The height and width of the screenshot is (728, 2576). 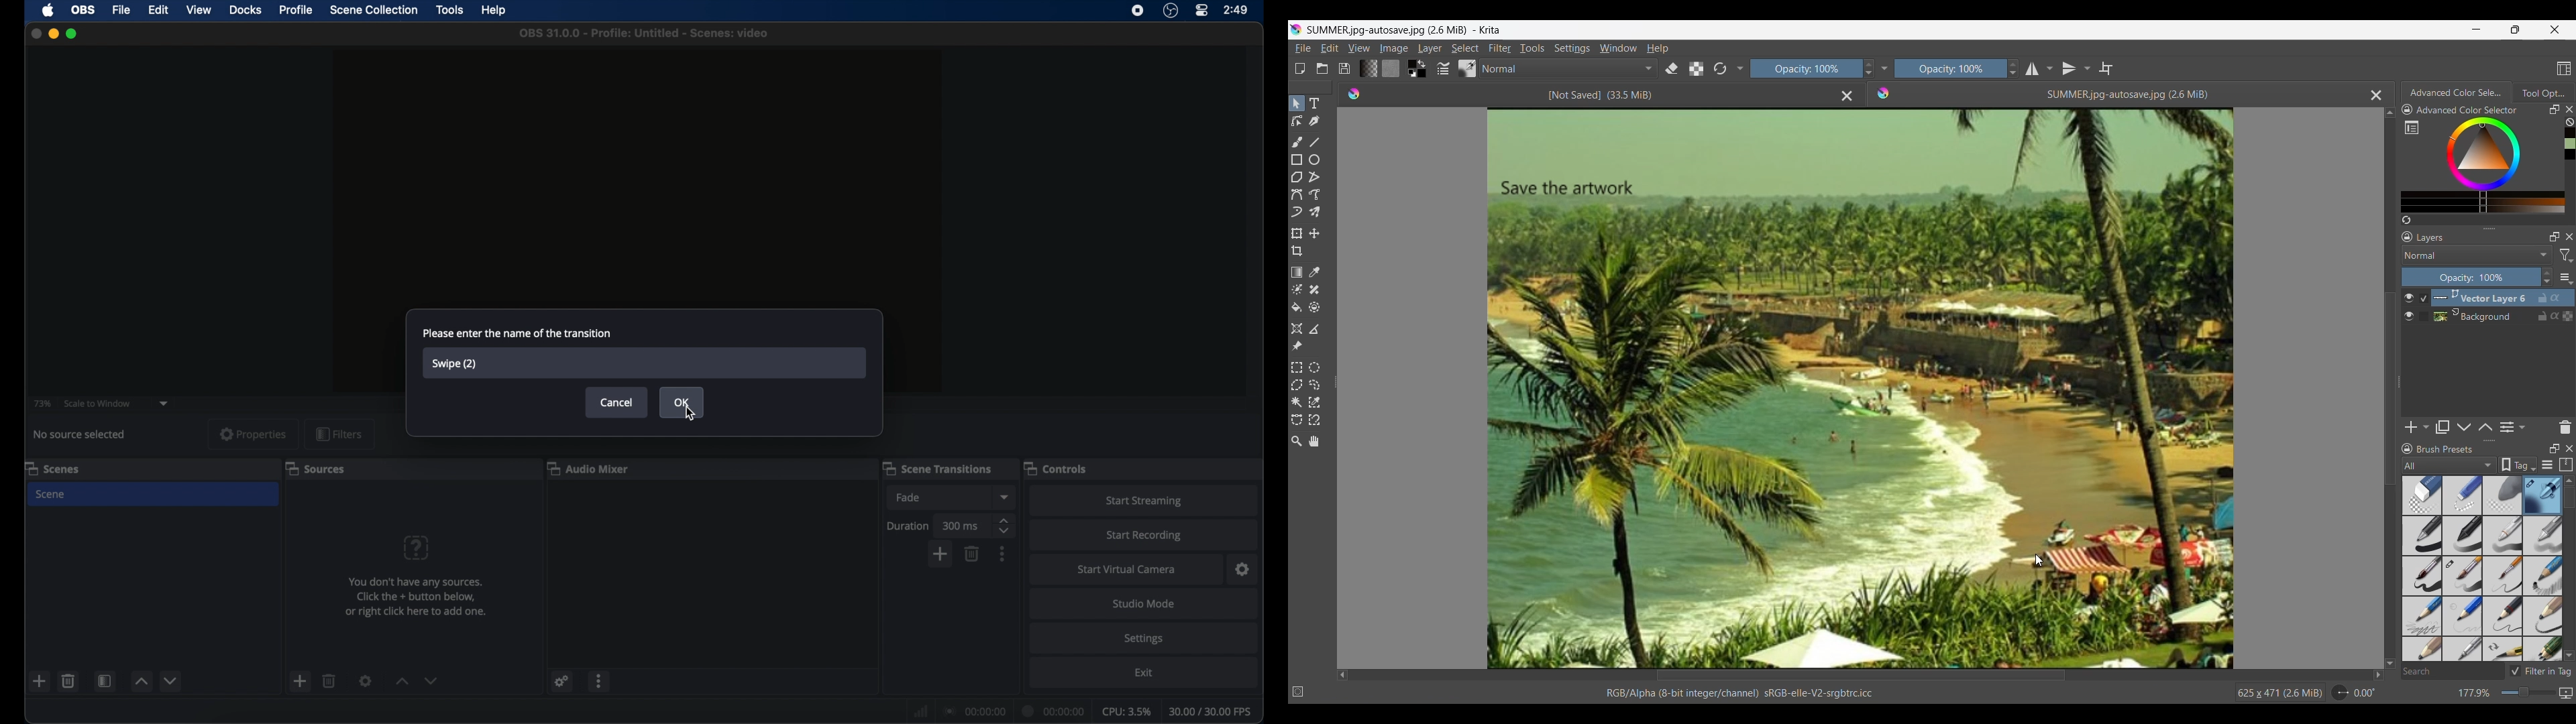 What do you see at coordinates (1465, 48) in the screenshot?
I see `Select` at bounding box center [1465, 48].